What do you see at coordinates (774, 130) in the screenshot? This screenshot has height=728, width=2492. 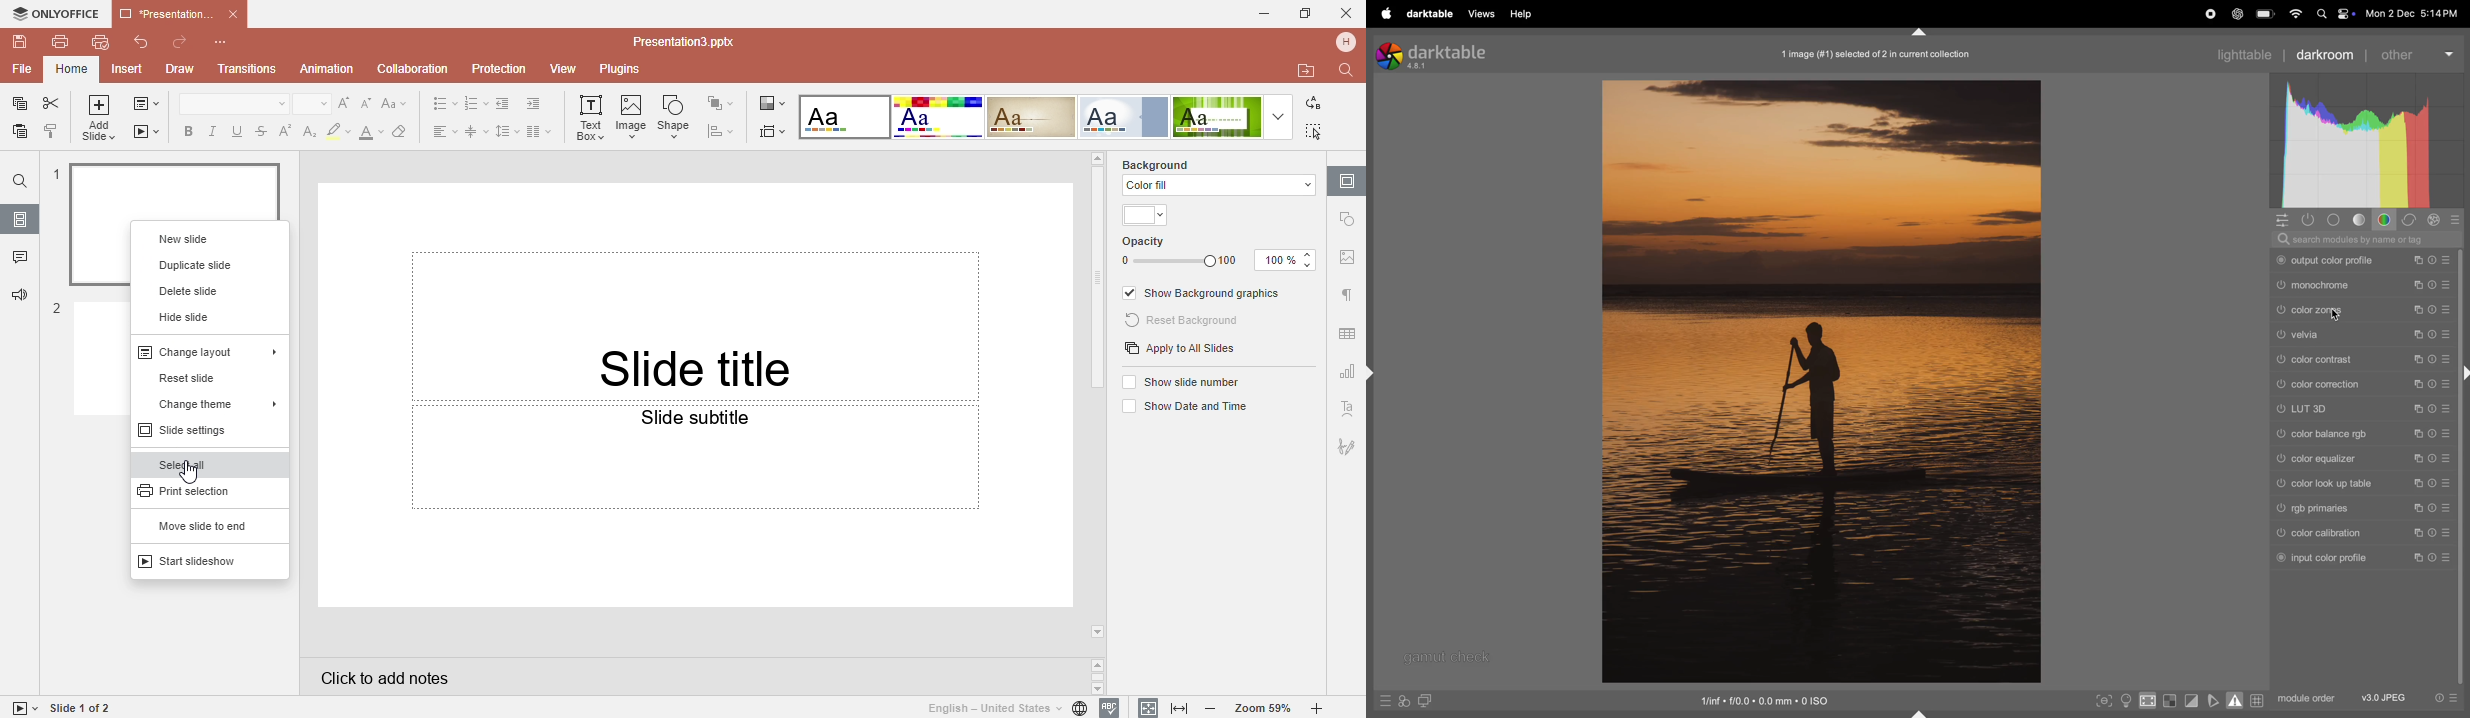 I see `Select slide size` at bounding box center [774, 130].